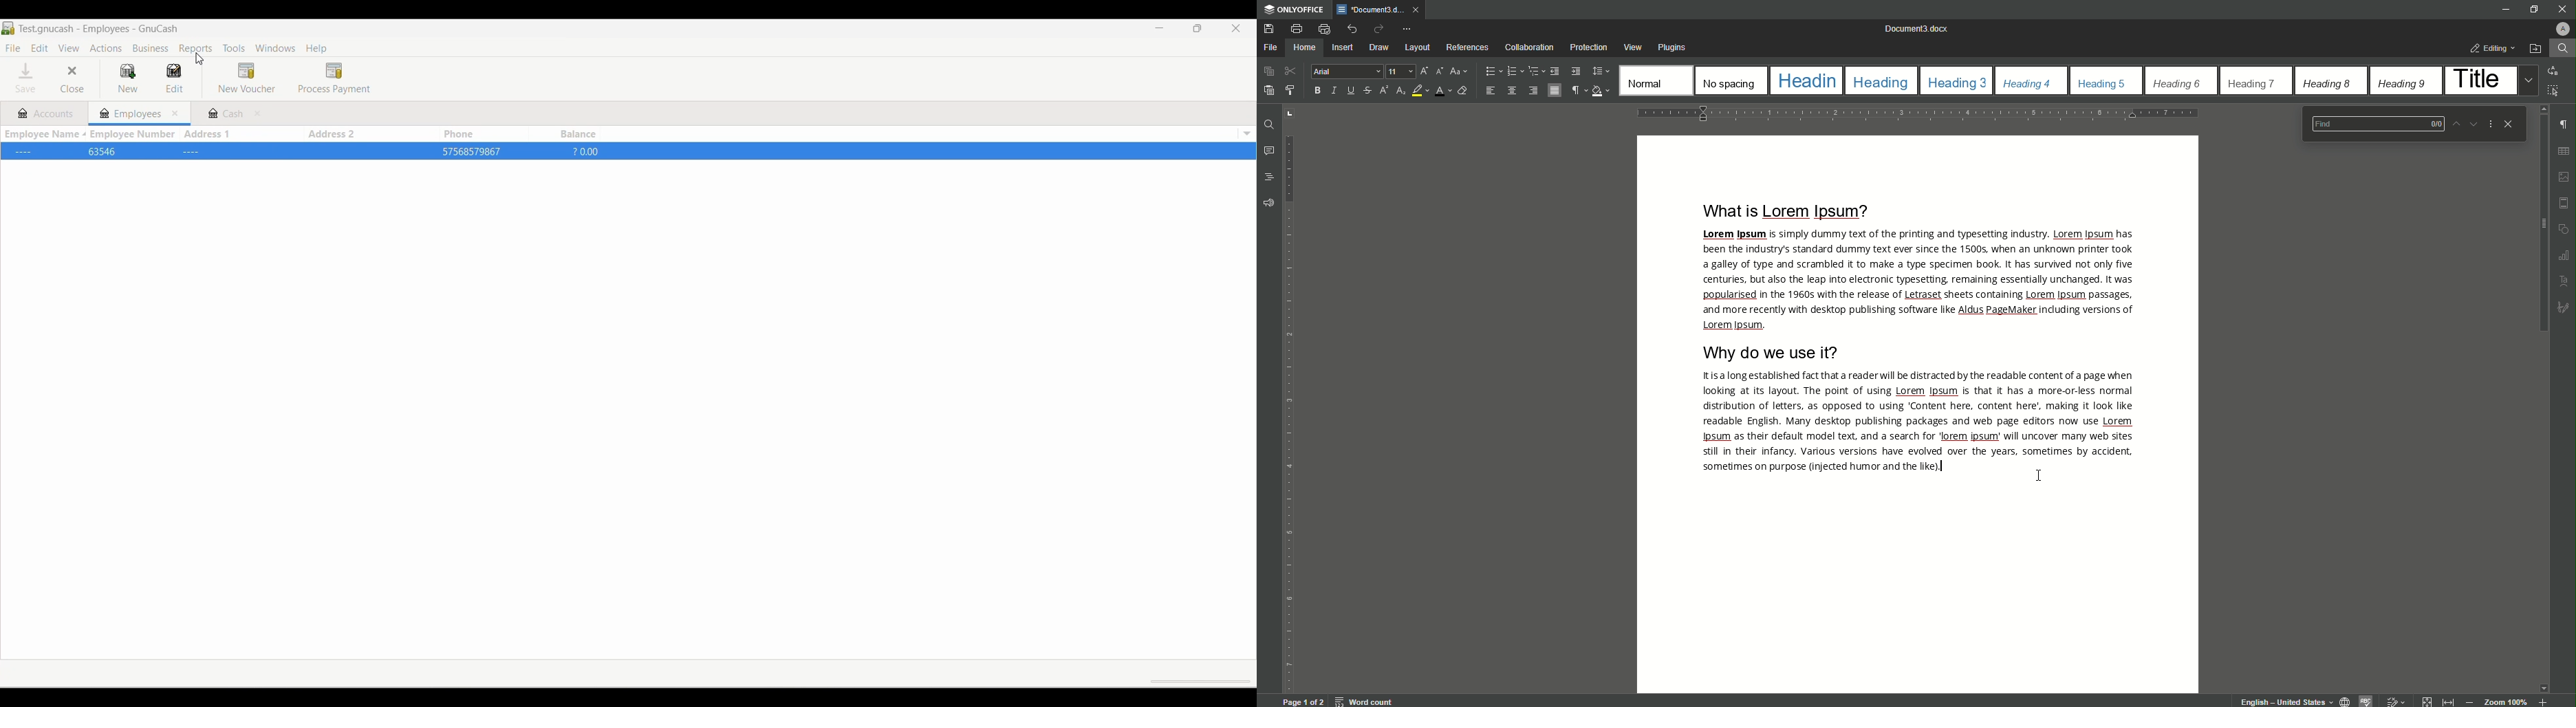 The image size is (2576, 728). What do you see at coordinates (68, 48) in the screenshot?
I see `View` at bounding box center [68, 48].